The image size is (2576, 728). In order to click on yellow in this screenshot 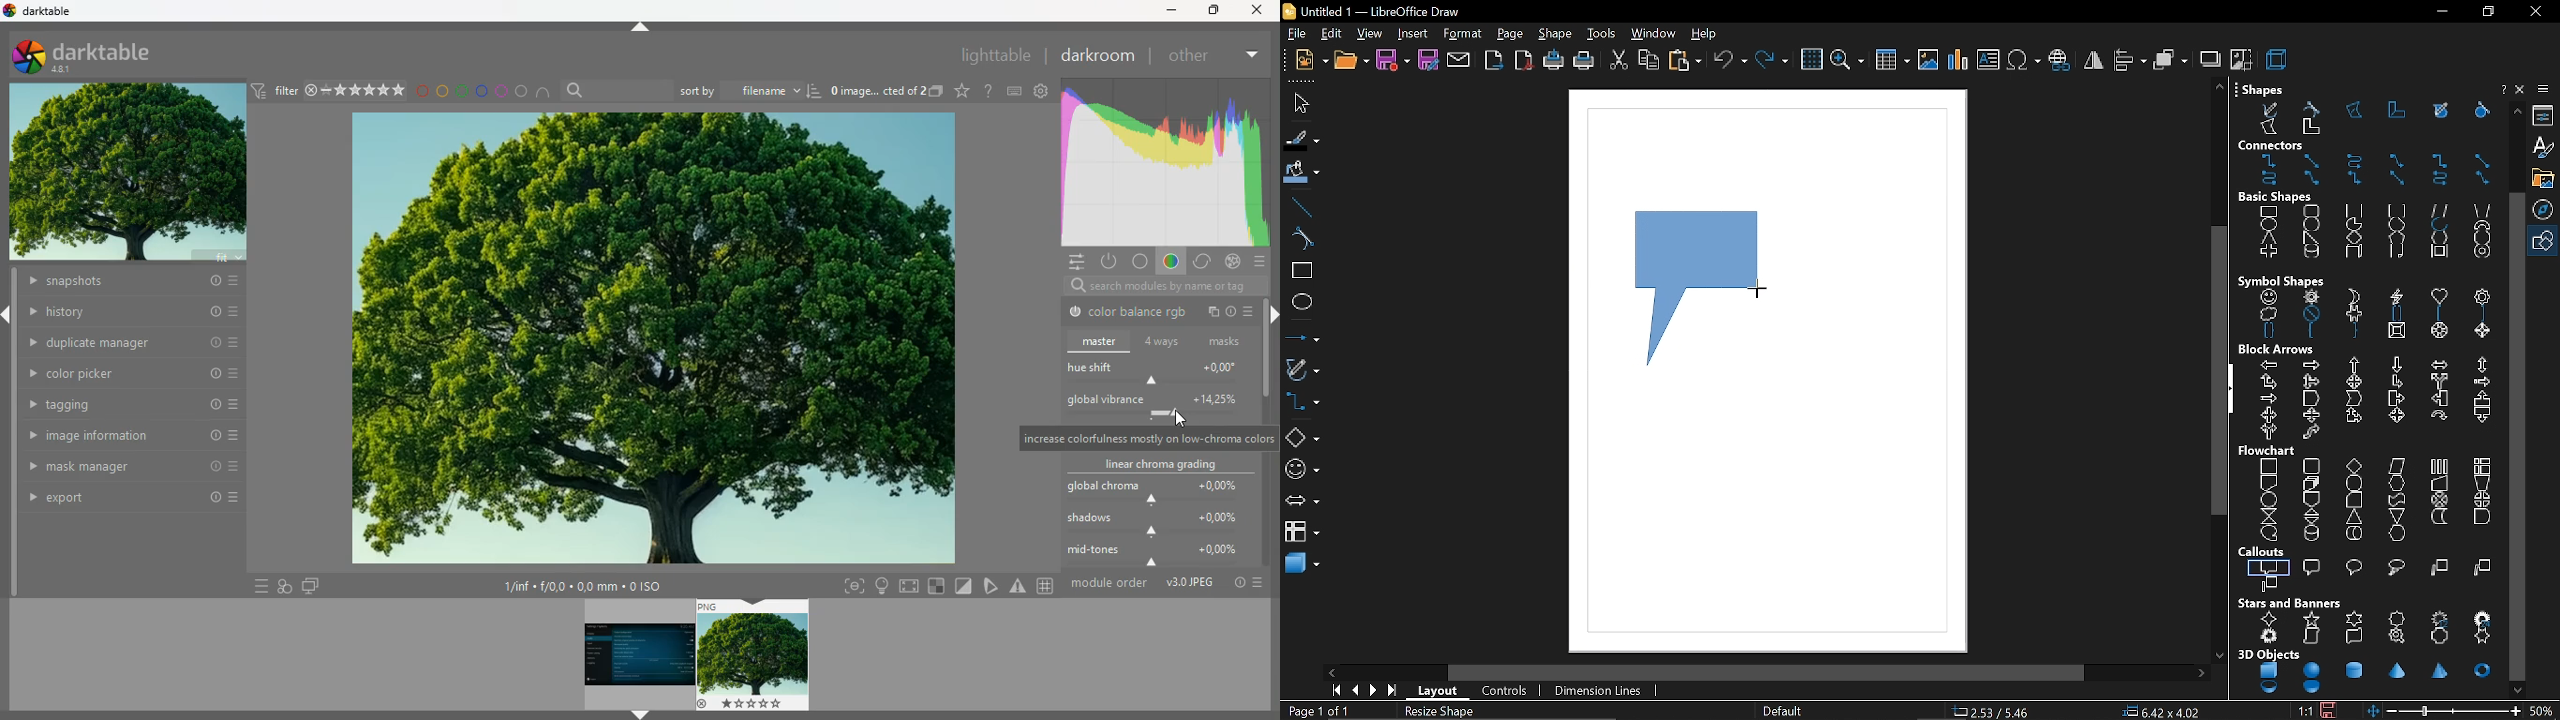, I will do `click(443, 91)`.